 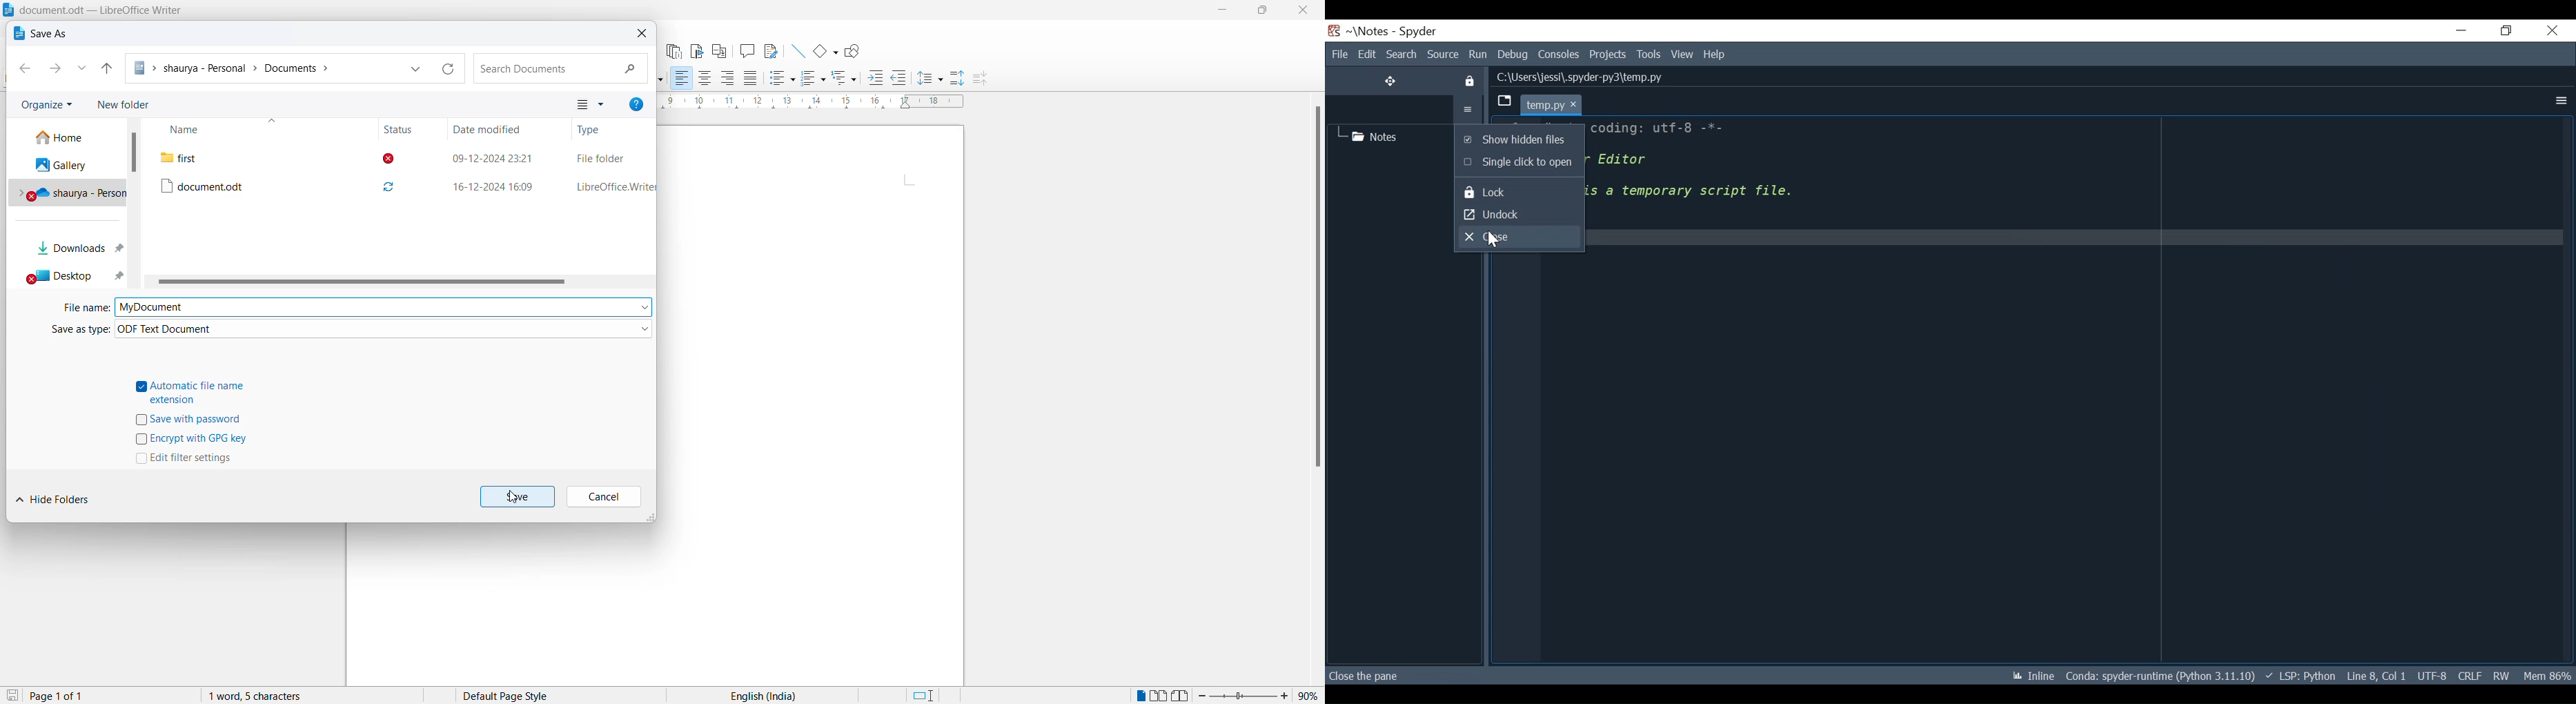 What do you see at coordinates (984, 79) in the screenshot?
I see `Decrease paragraph space` at bounding box center [984, 79].